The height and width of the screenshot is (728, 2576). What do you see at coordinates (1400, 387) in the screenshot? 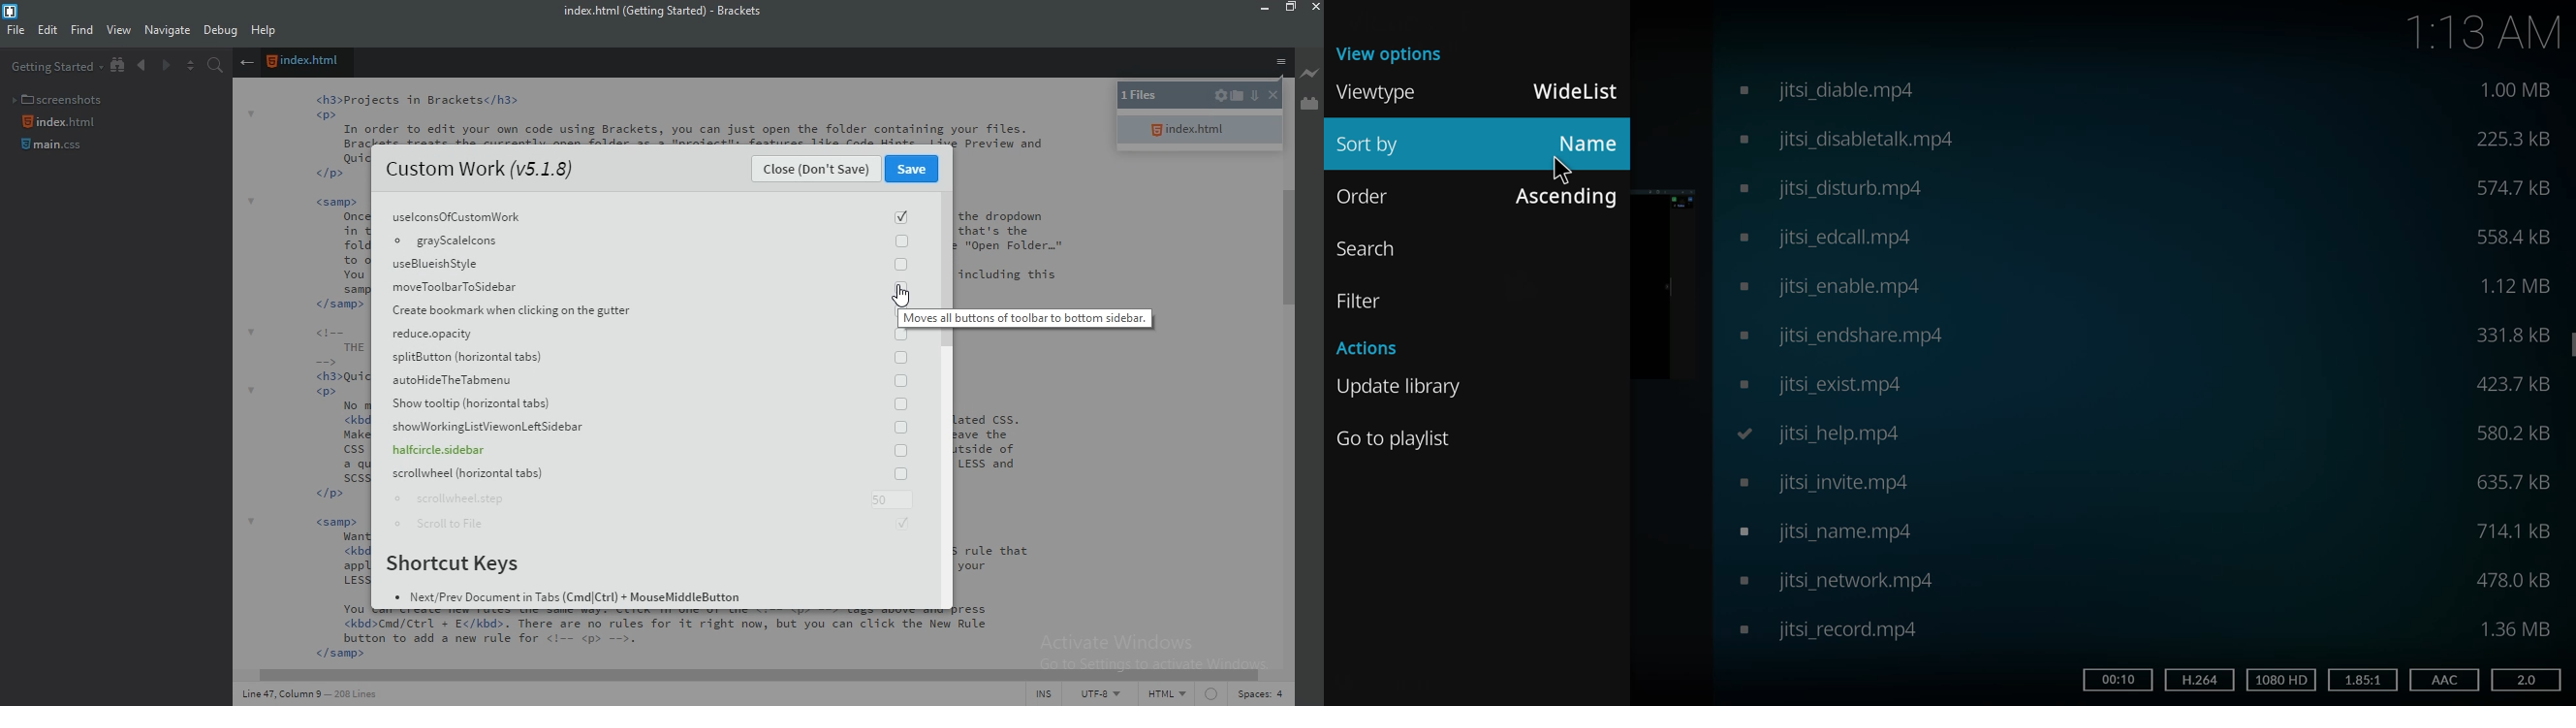
I see `update` at bounding box center [1400, 387].